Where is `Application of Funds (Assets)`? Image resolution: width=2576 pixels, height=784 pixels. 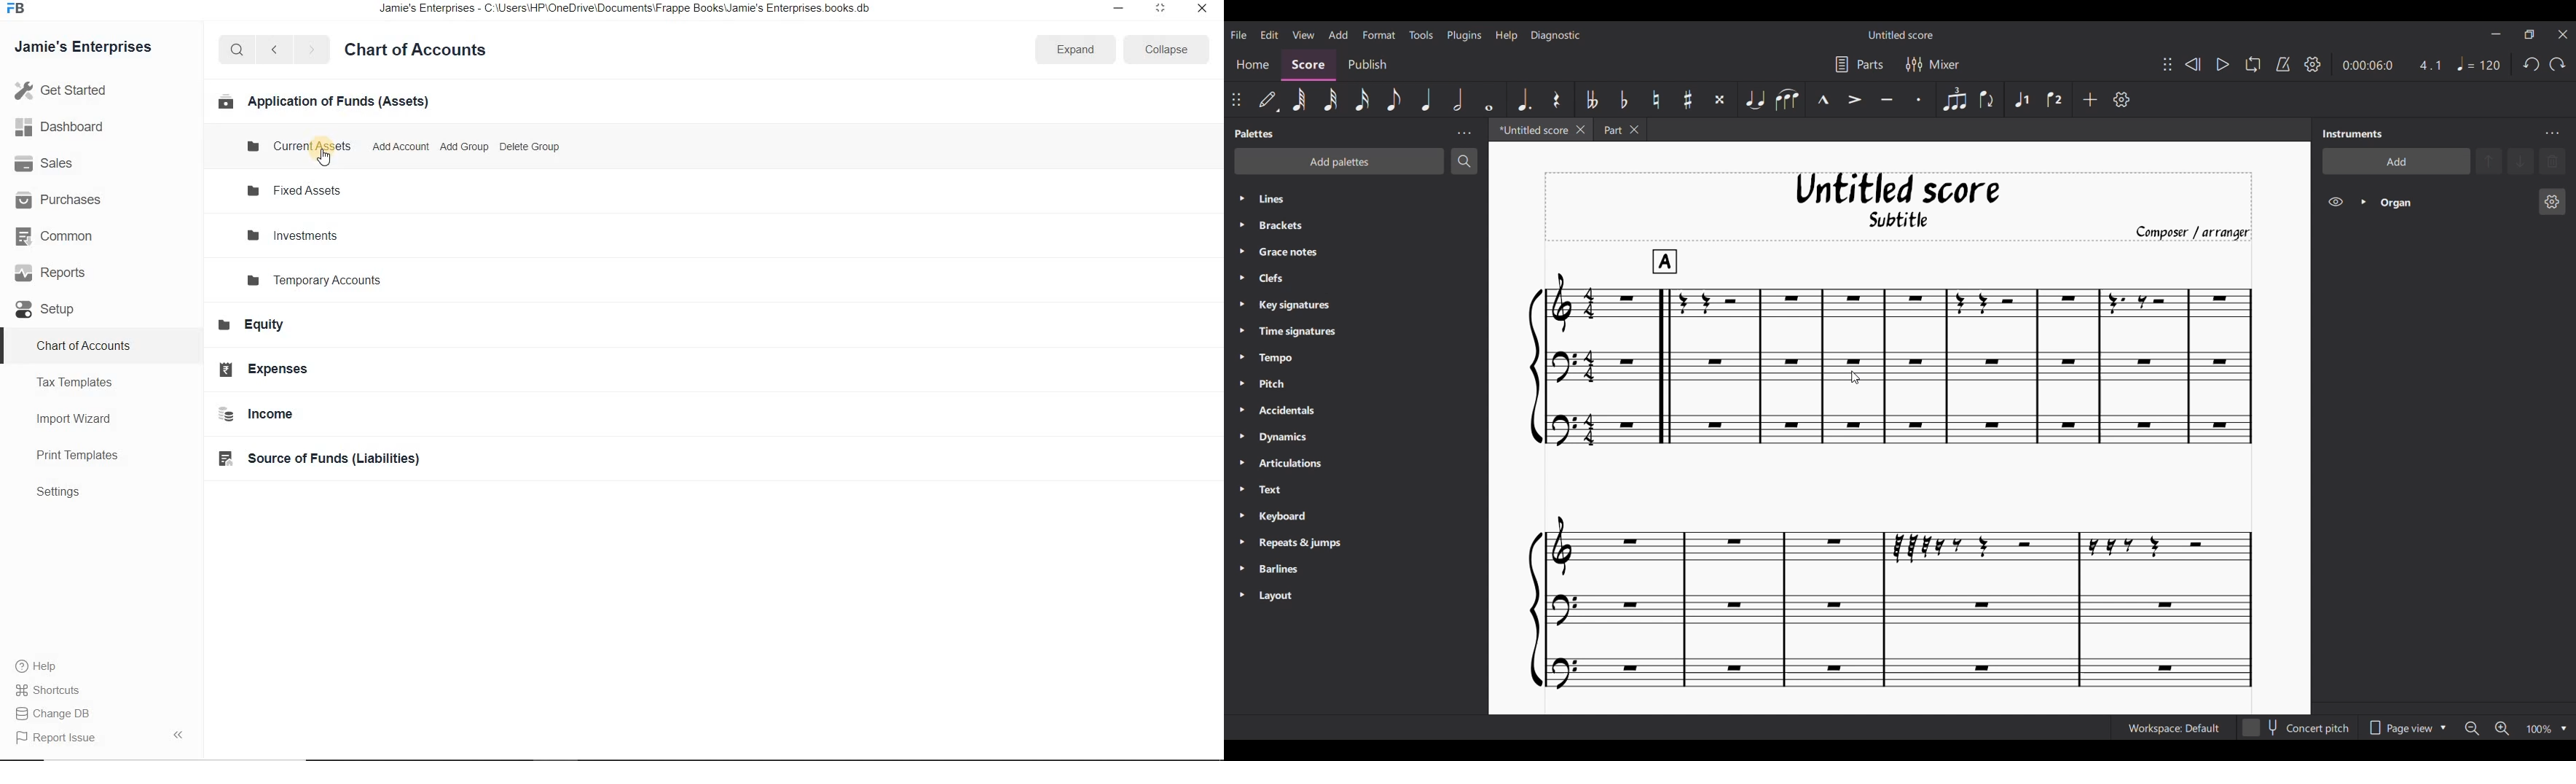 Application of Funds (Assets) is located at coordinates (322, 101).